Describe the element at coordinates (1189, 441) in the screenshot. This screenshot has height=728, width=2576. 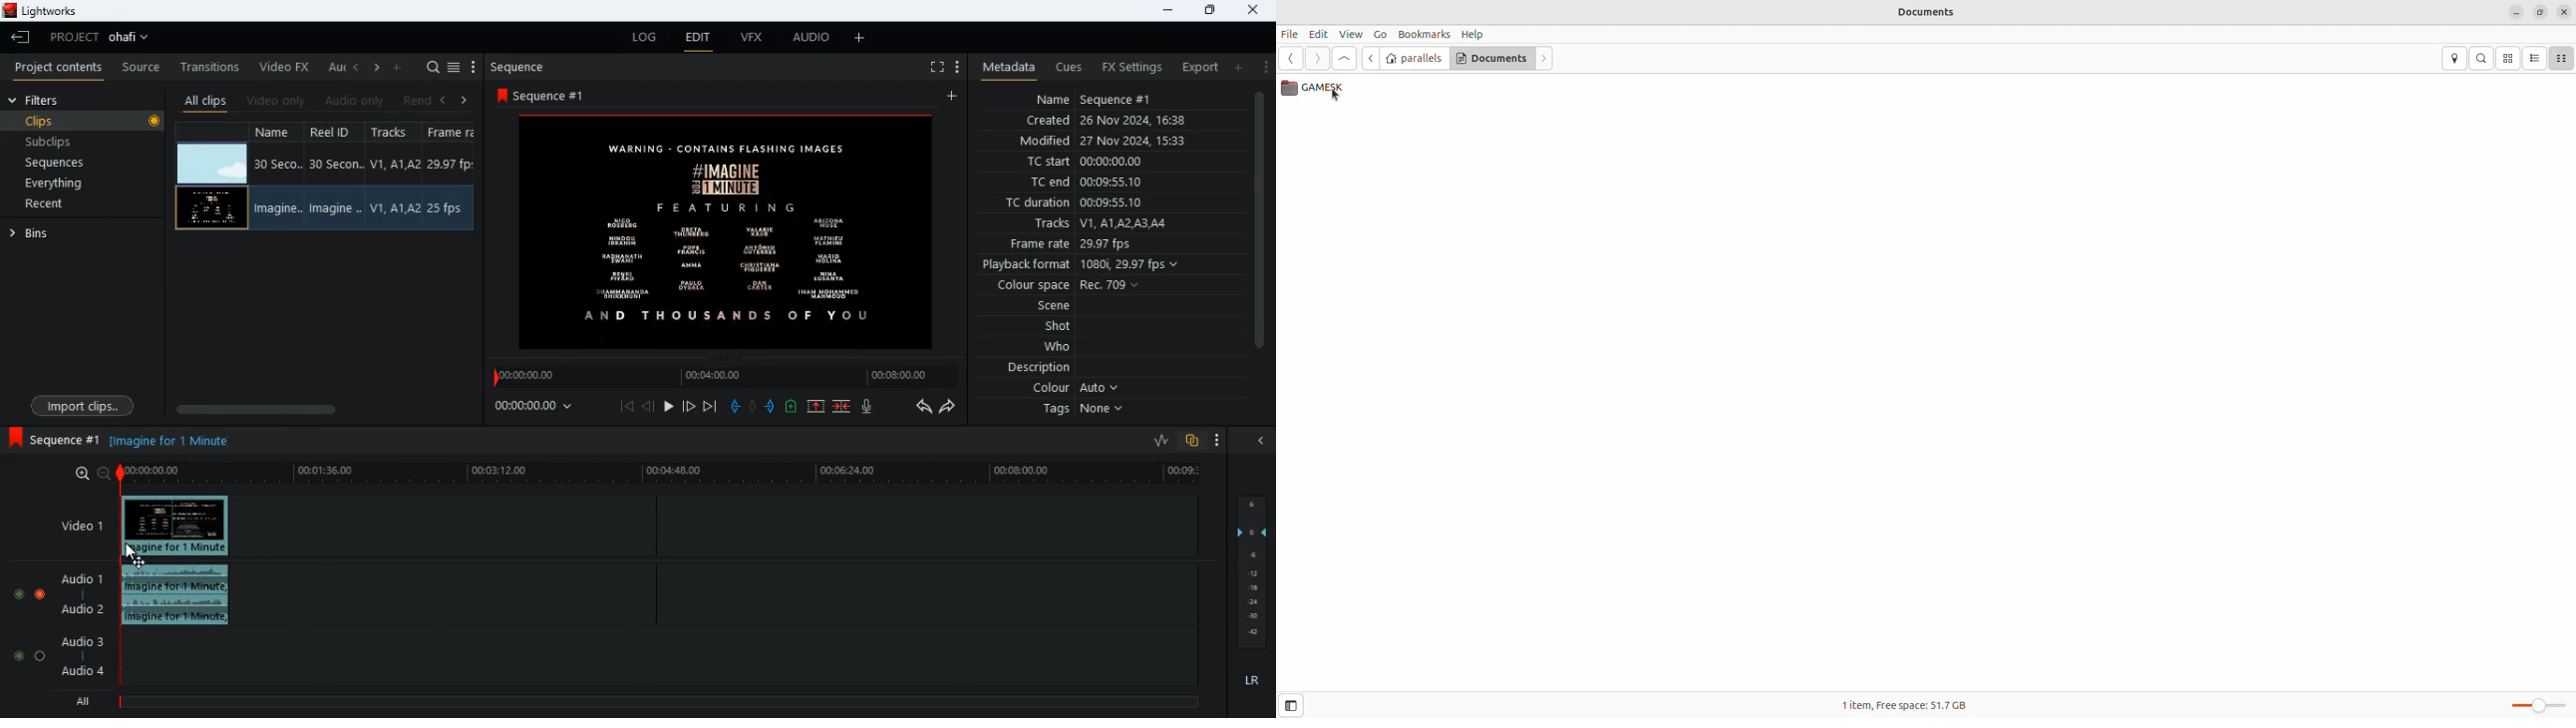
I see `overlap` at that location.